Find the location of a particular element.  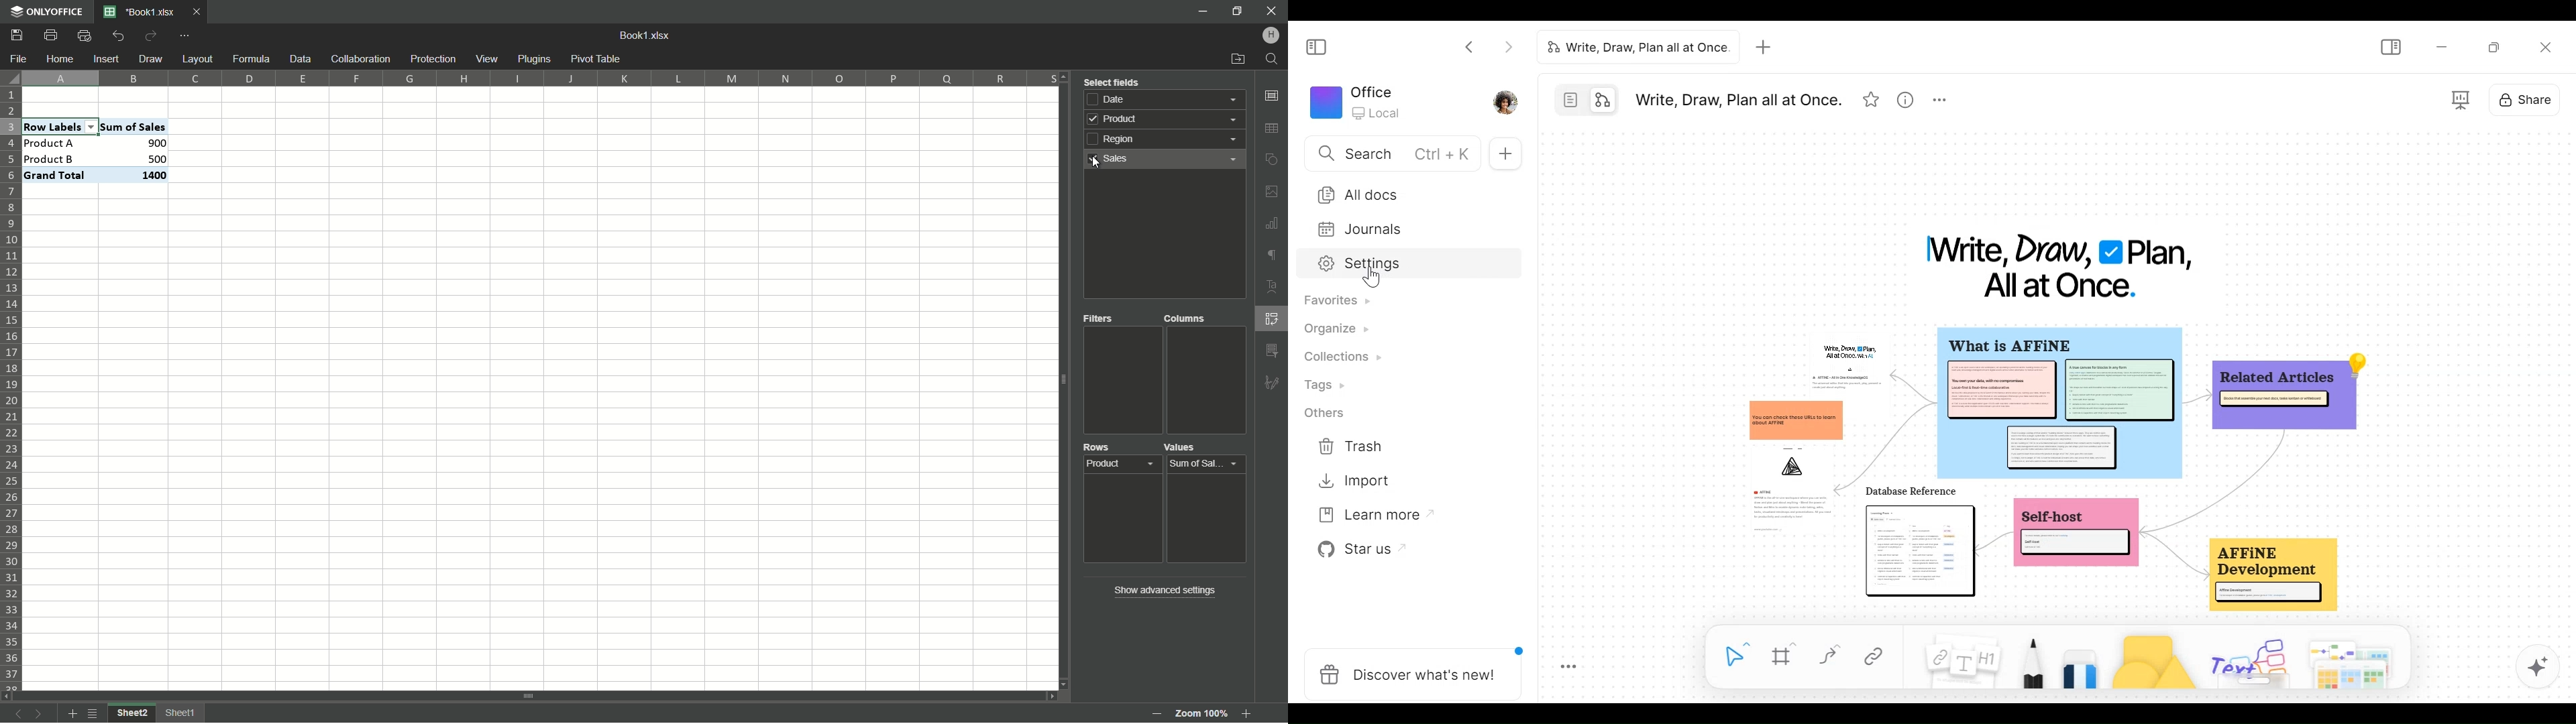

Product is located at coordinates (1166, 121).